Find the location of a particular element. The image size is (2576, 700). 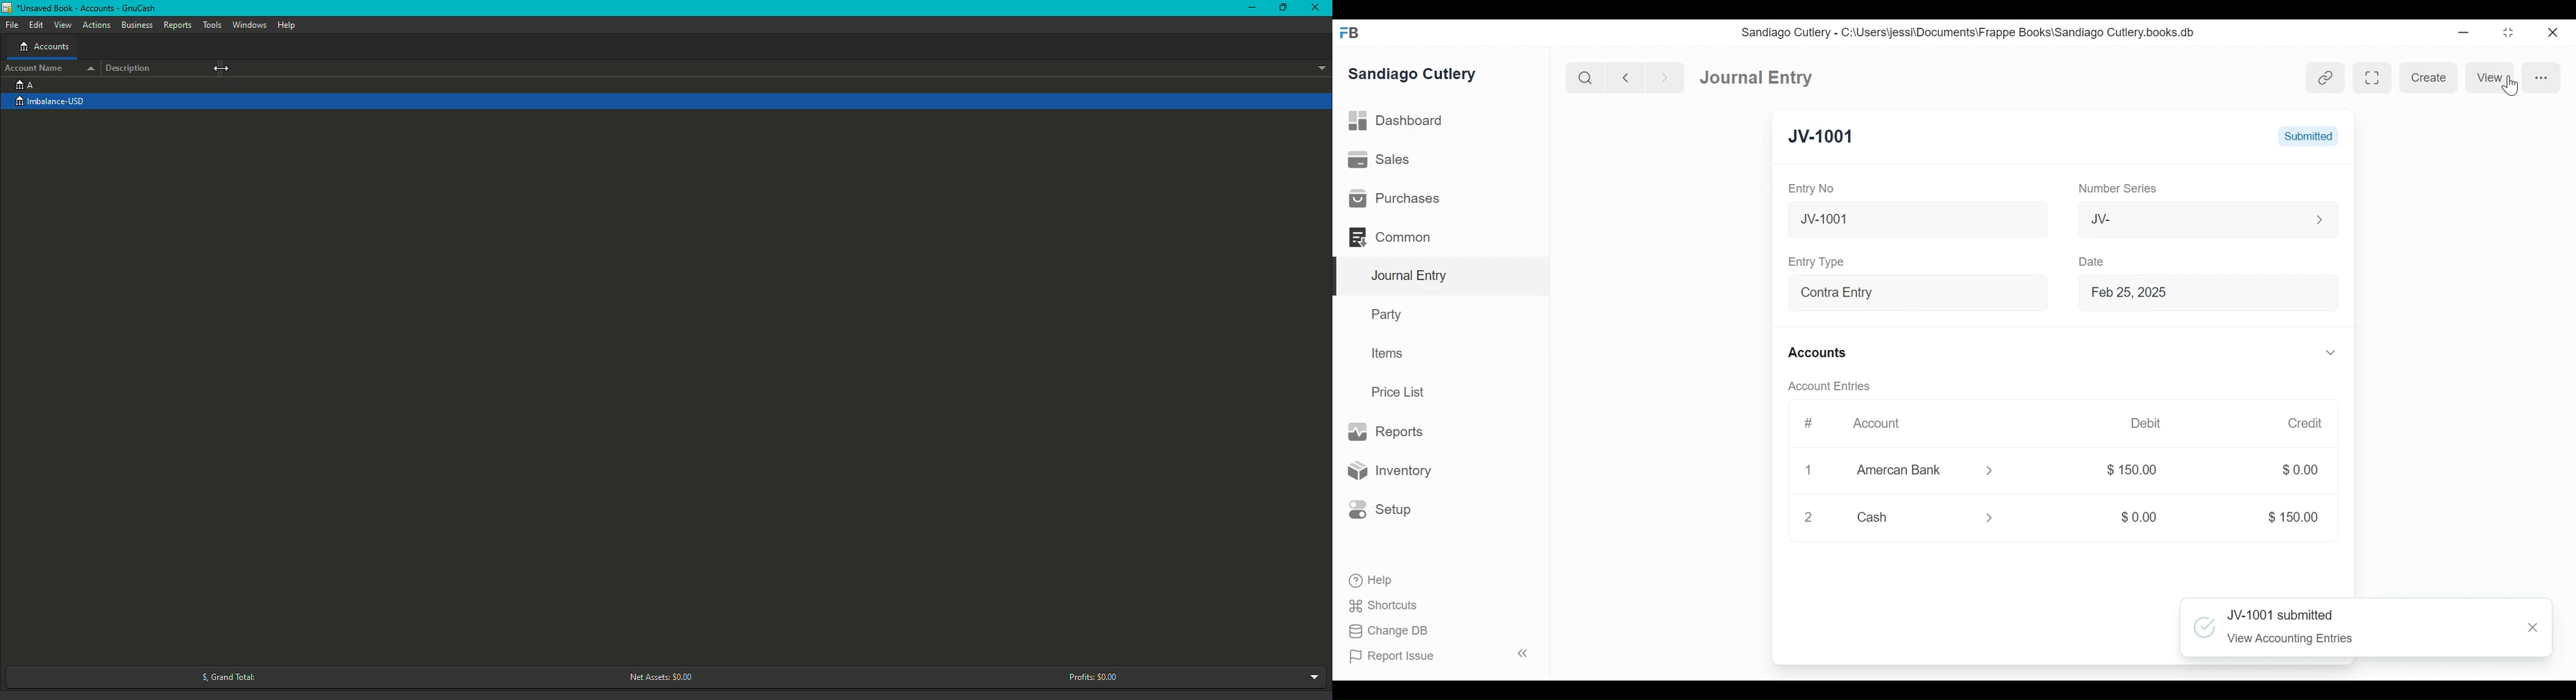

close is located at coordinates (1809, 517).